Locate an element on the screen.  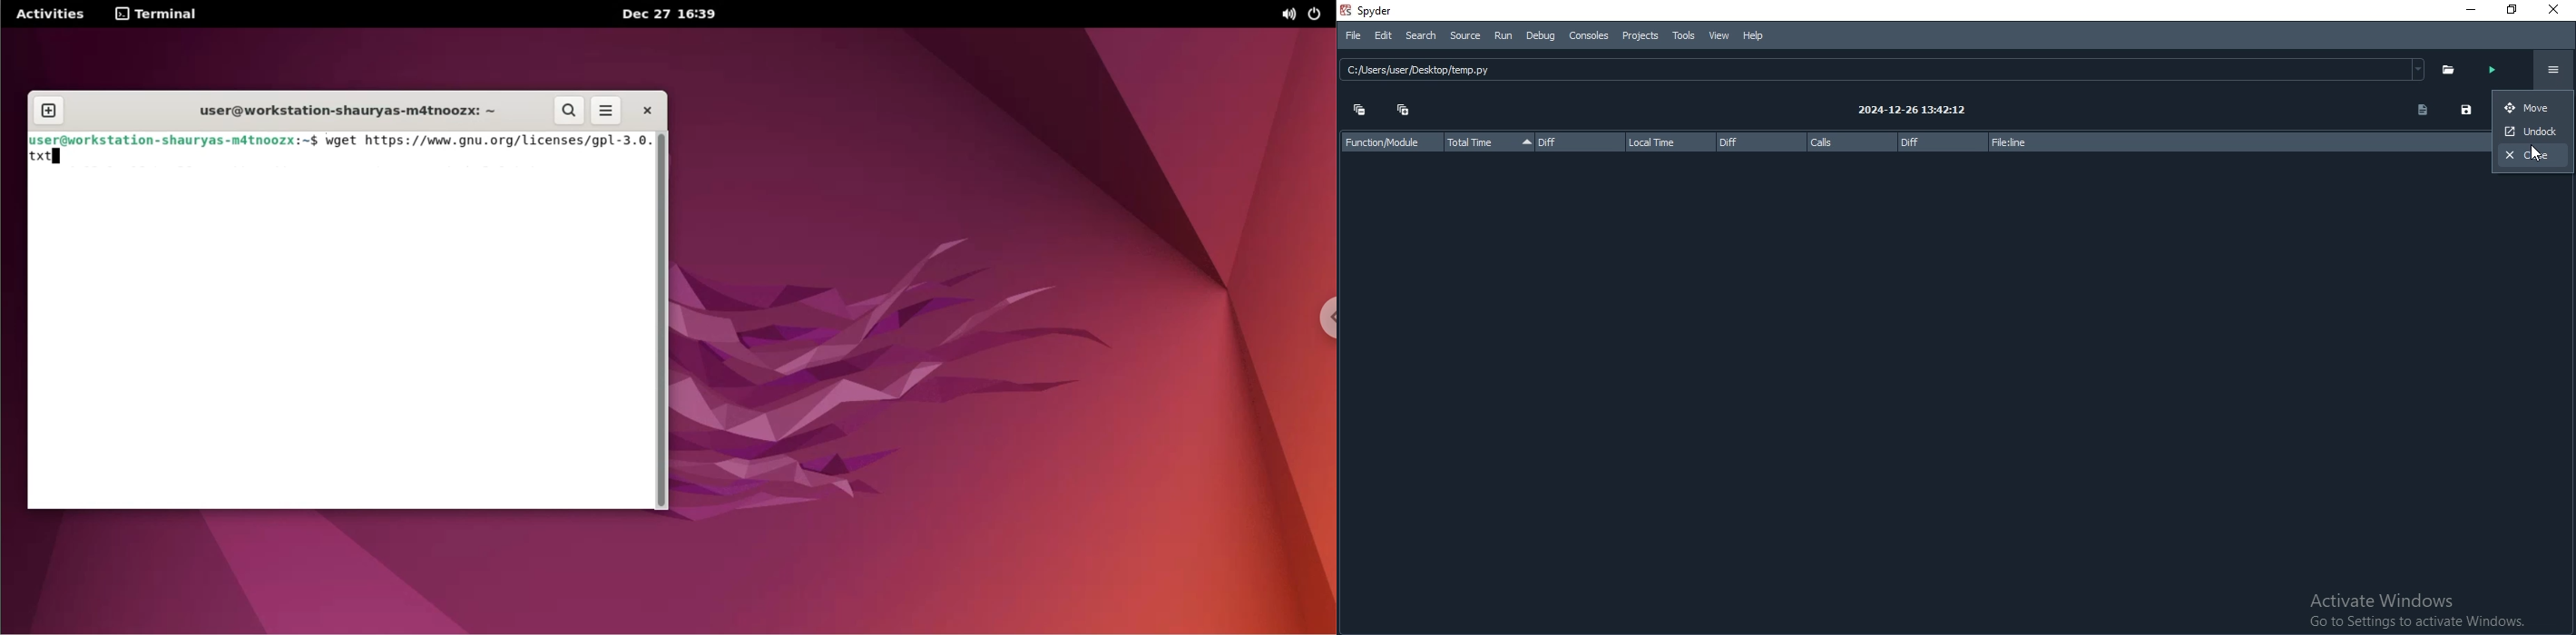
Projects is located at coordinates (1641, 36).